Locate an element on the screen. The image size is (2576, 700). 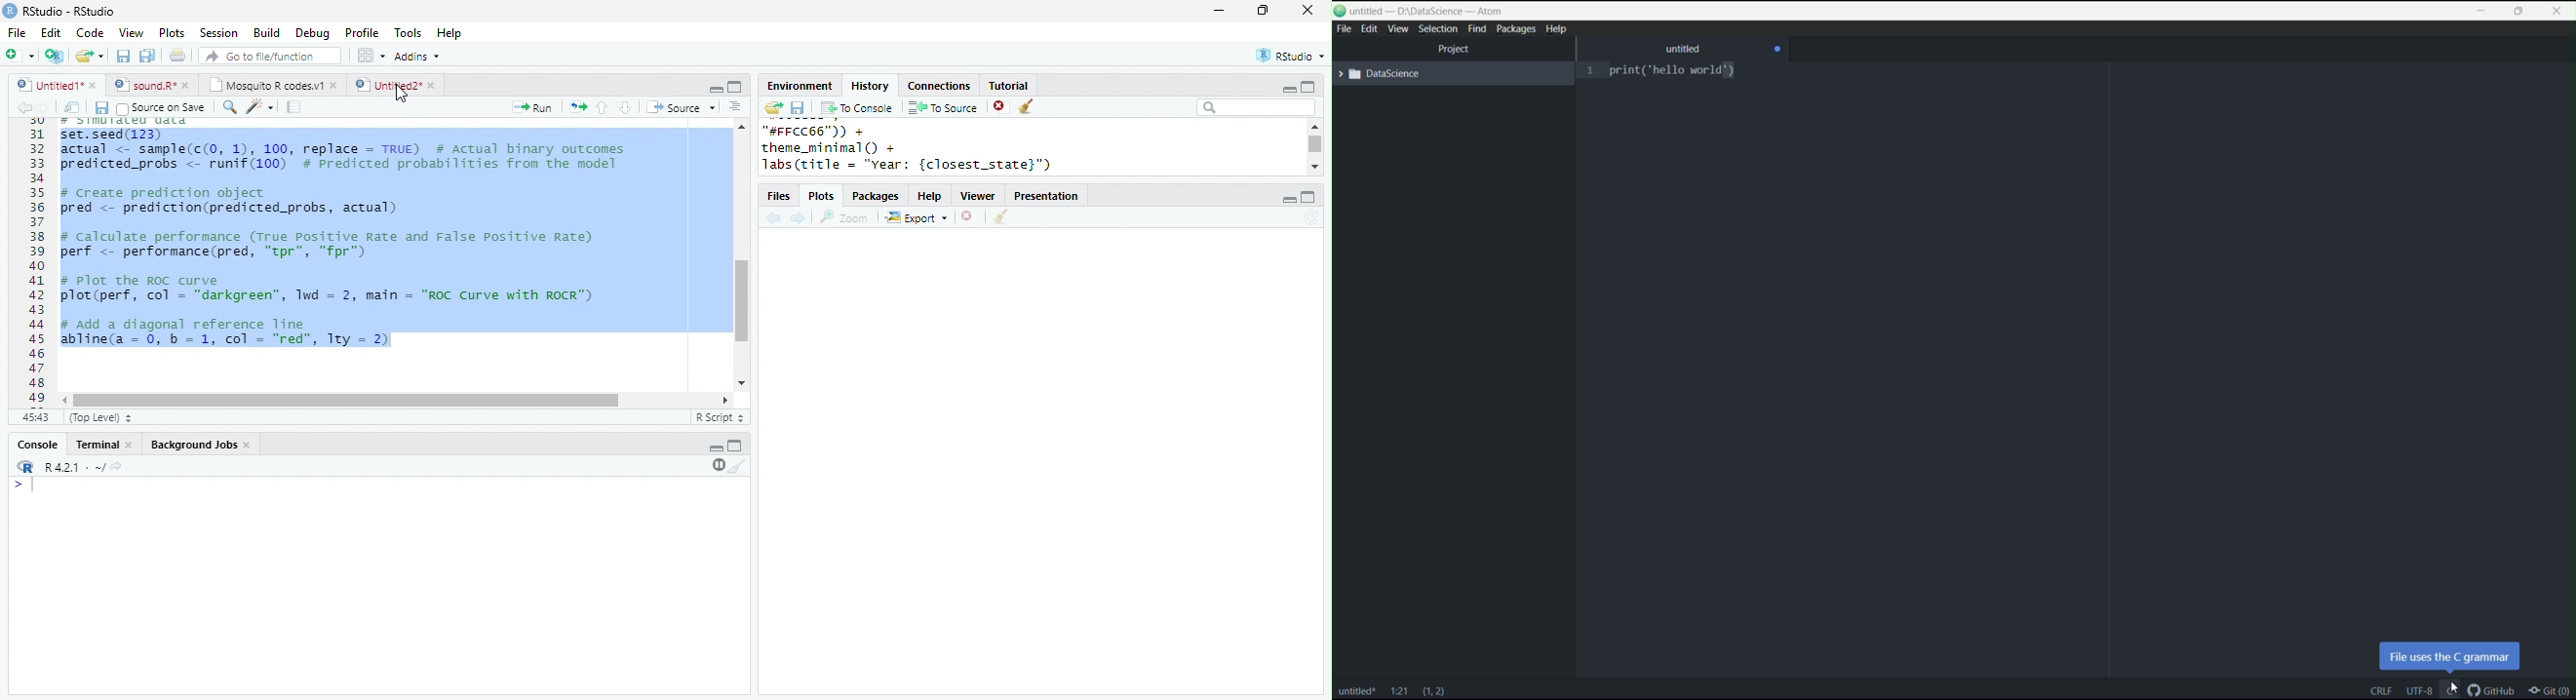
new project is located at coordinates (56, 56).